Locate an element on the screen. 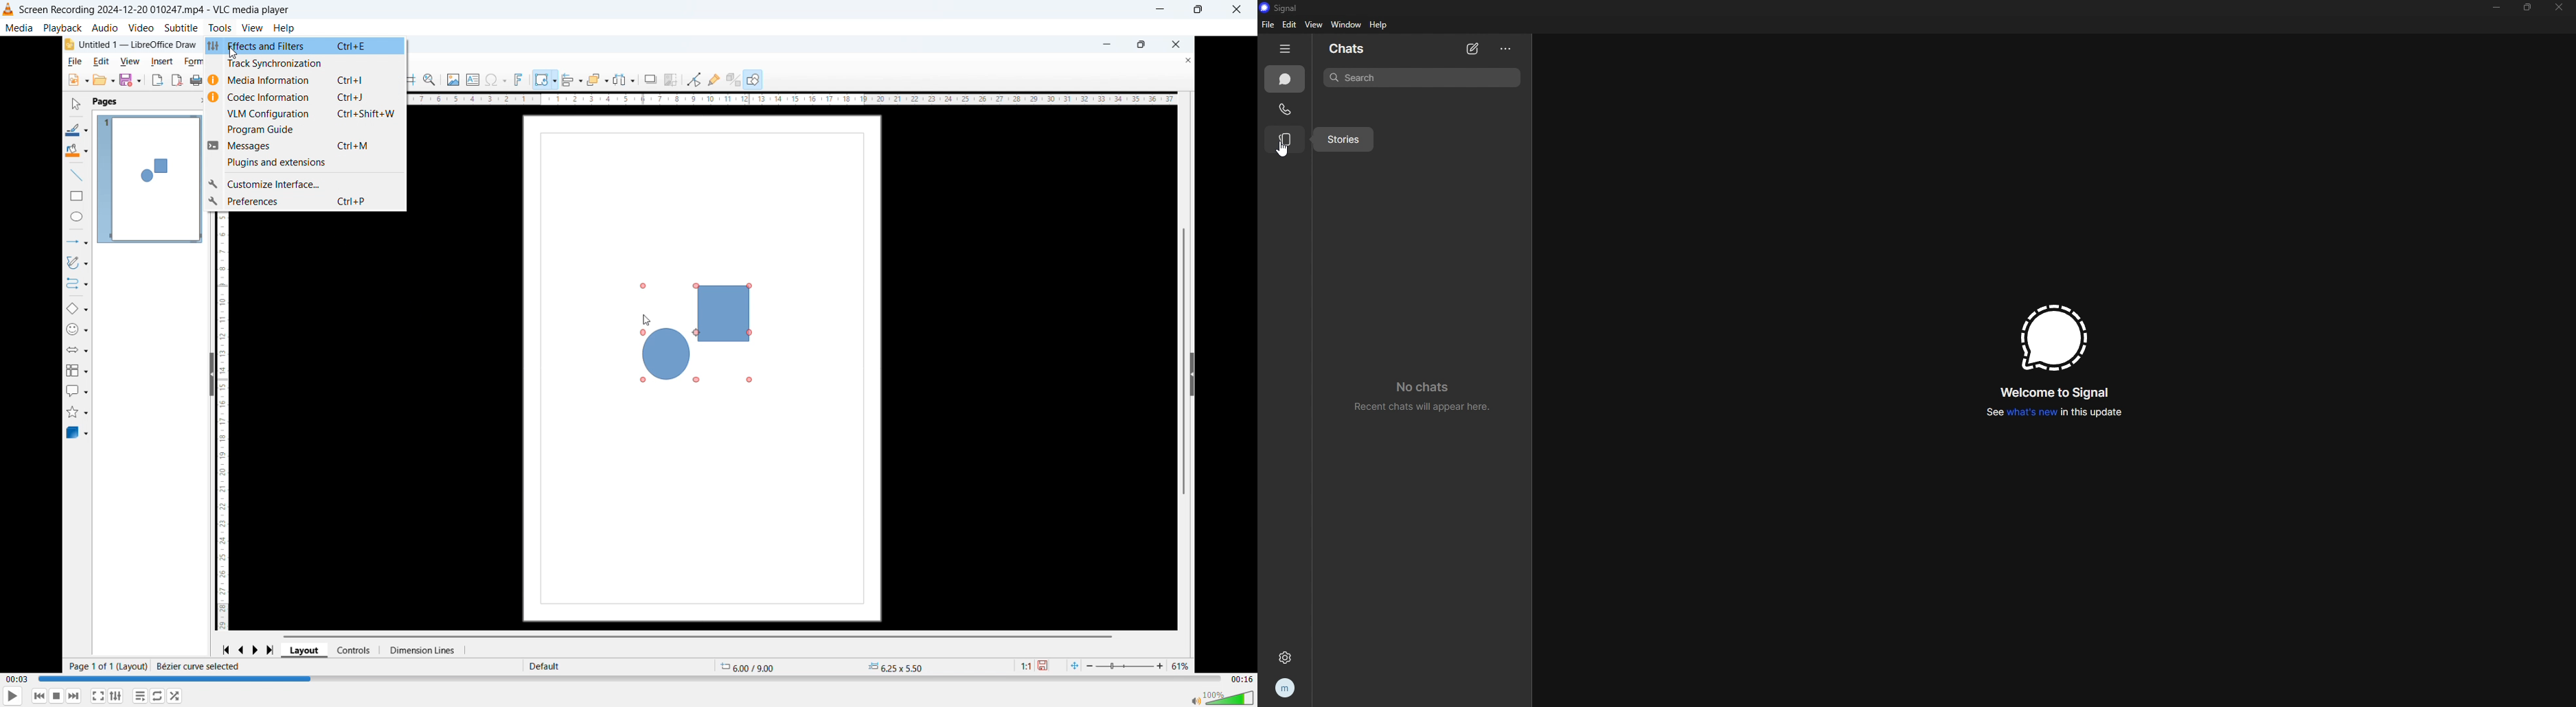  new chat is located at coordinates (1473, 48).